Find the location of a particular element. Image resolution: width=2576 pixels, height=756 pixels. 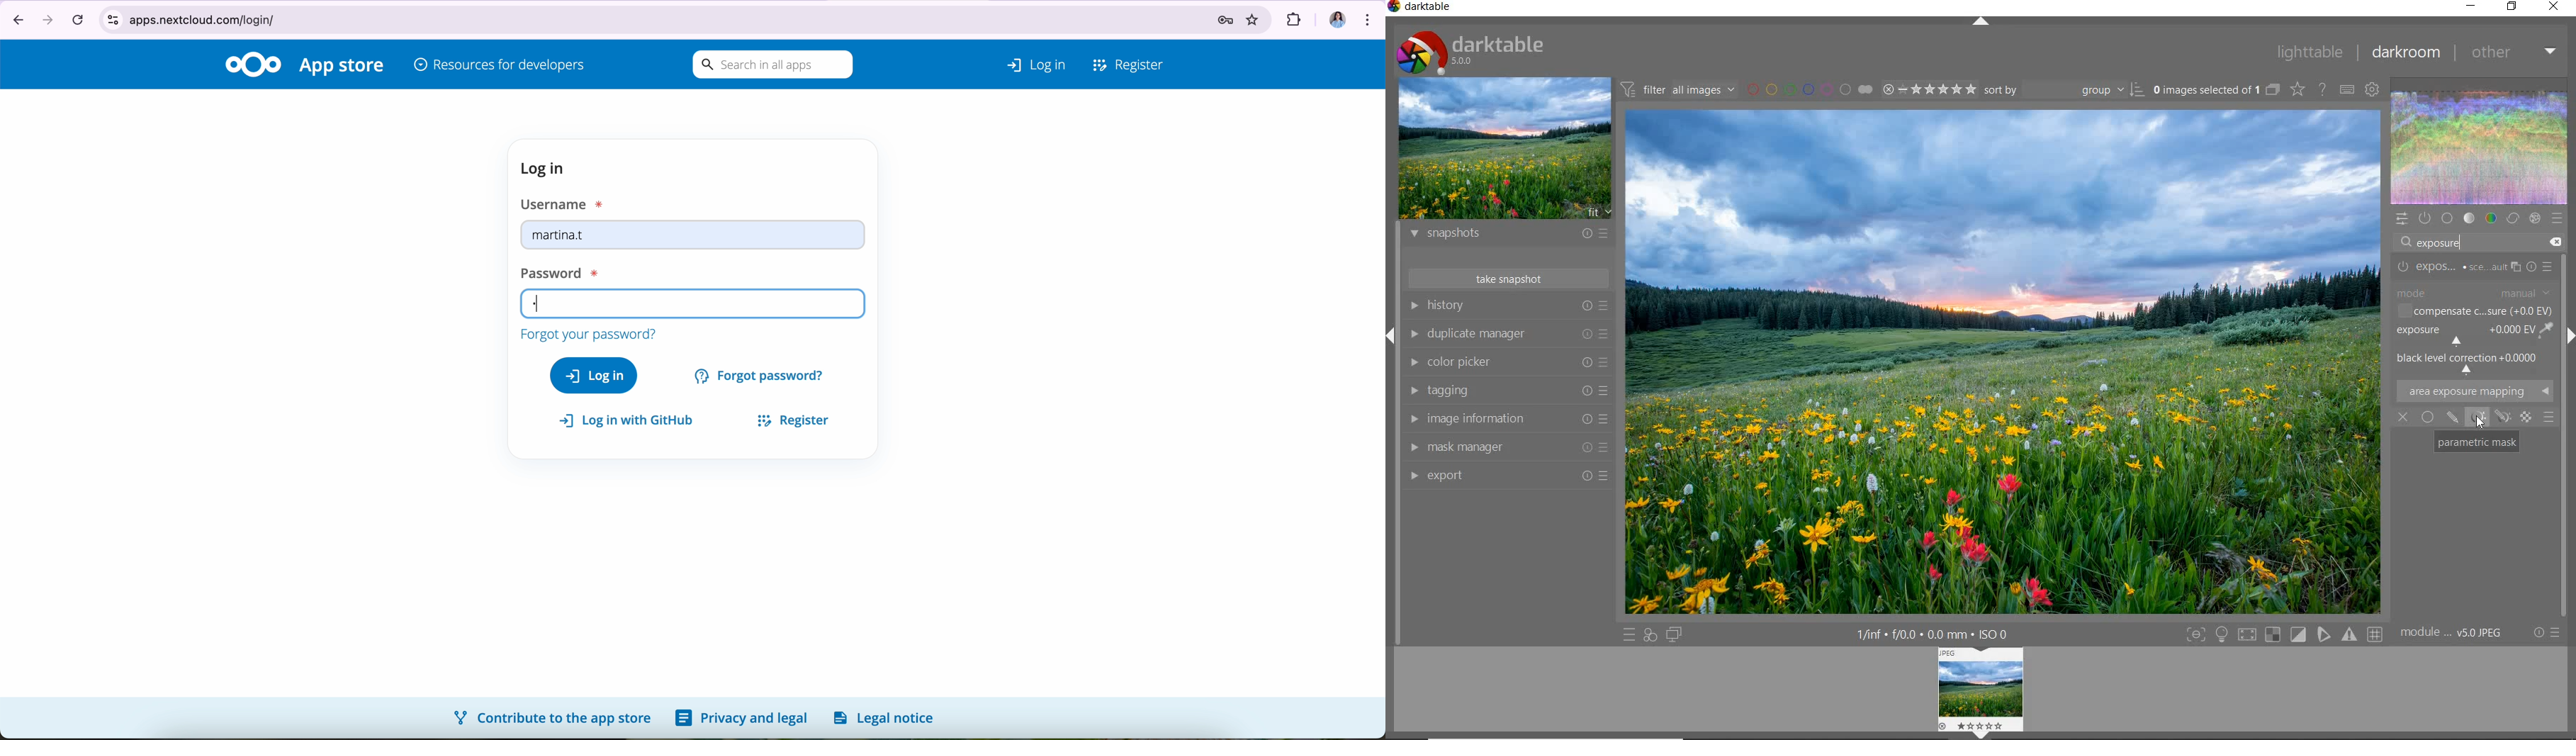

waveform is located at coordinates (2480, 147).